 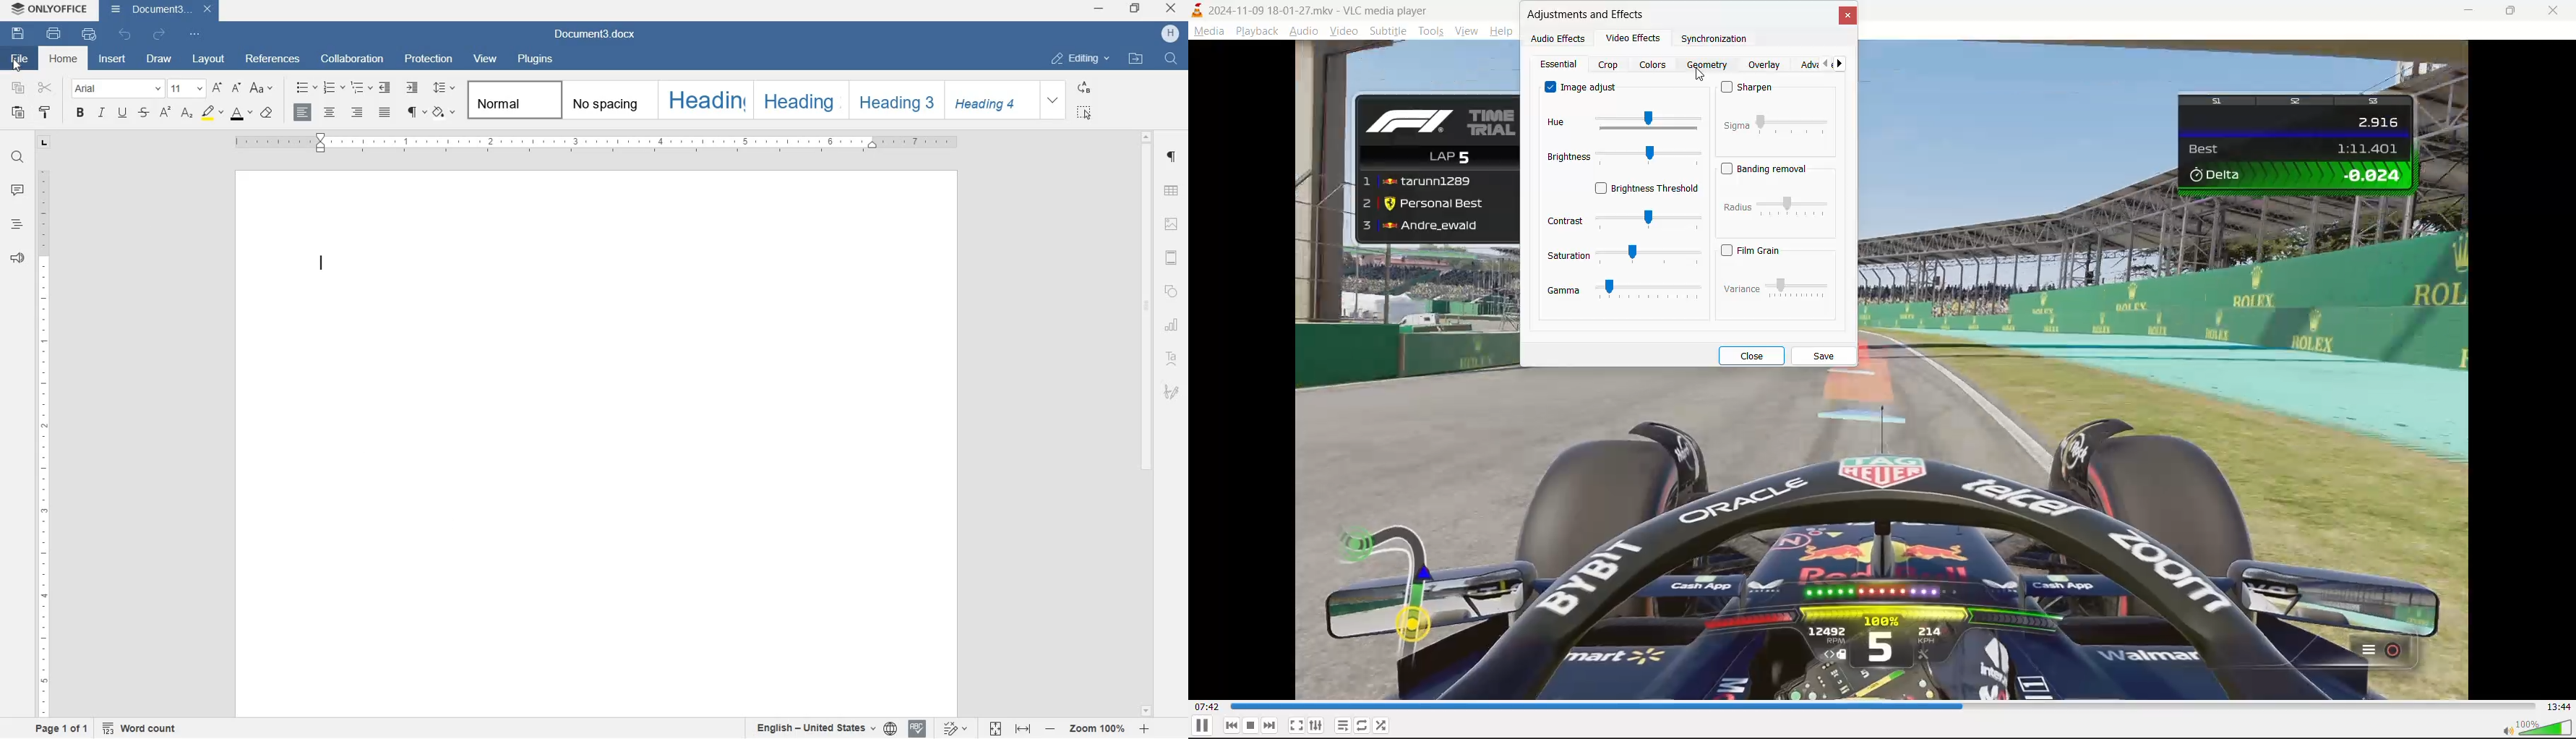 I want to click on undo, so click(x=125, y=35).